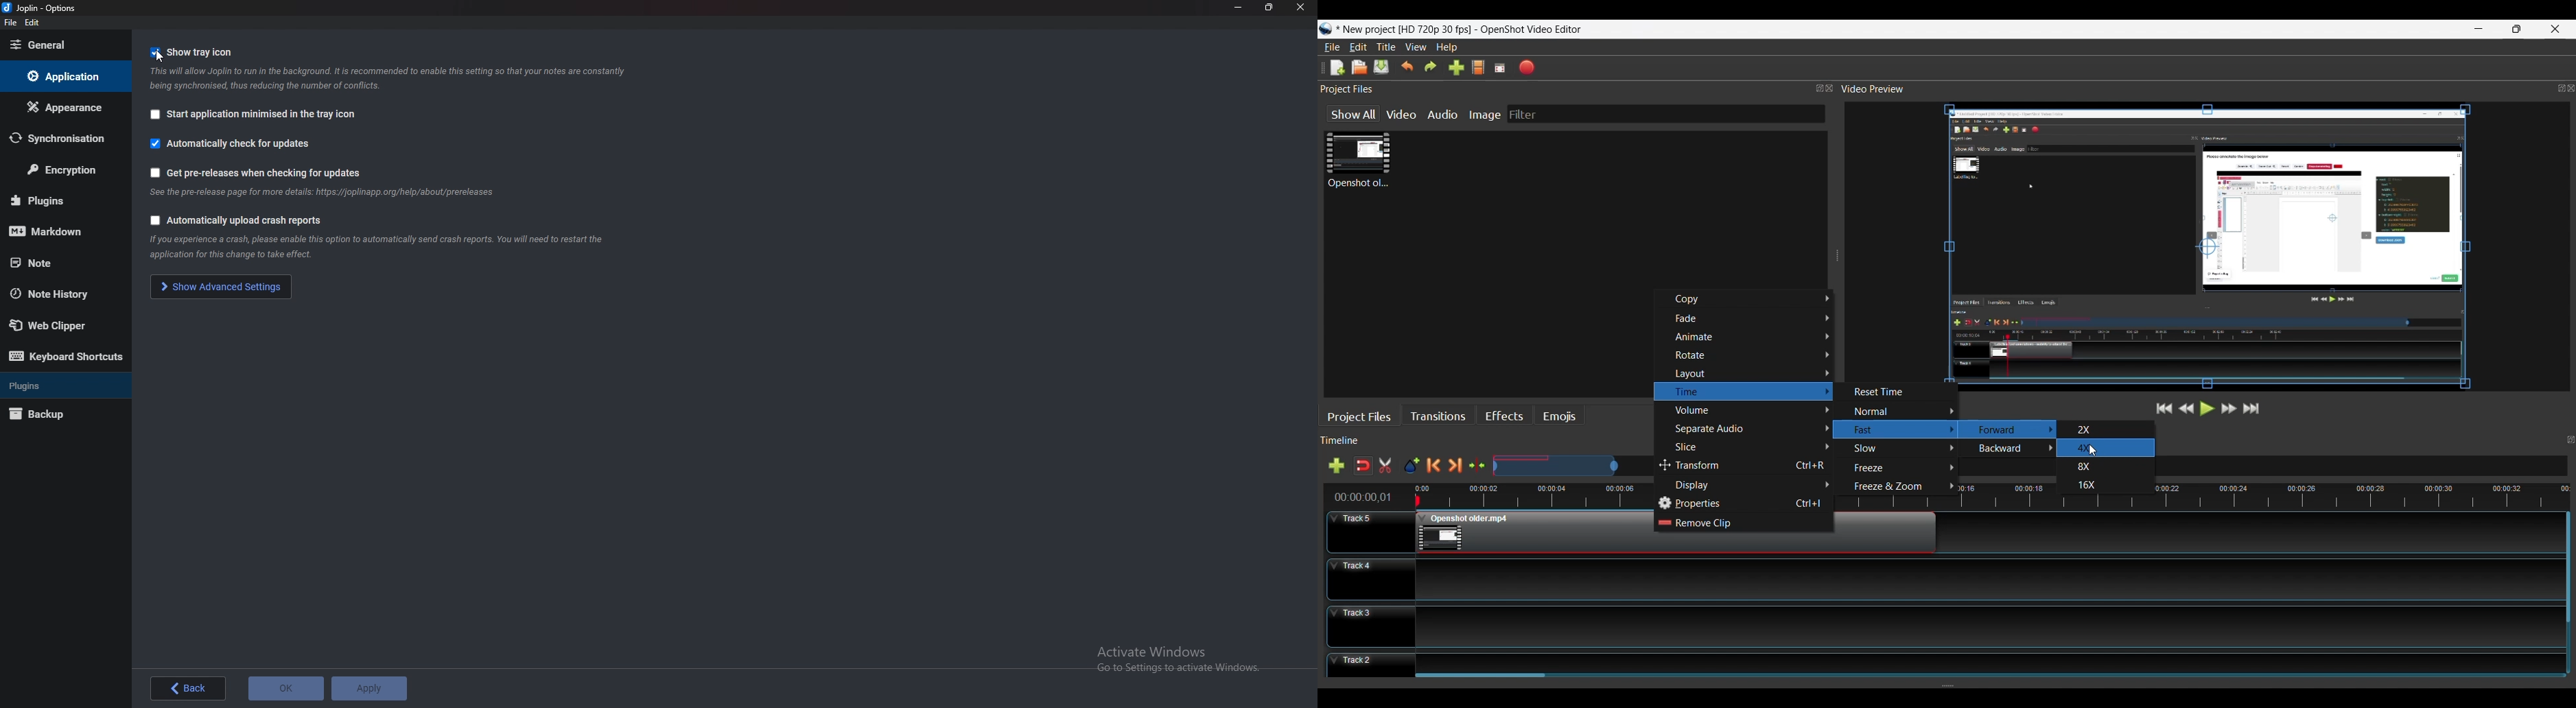  What do you see at coordinates (400, 248) in the screenshot?
I see `Info` at bounding box center [400, 248].